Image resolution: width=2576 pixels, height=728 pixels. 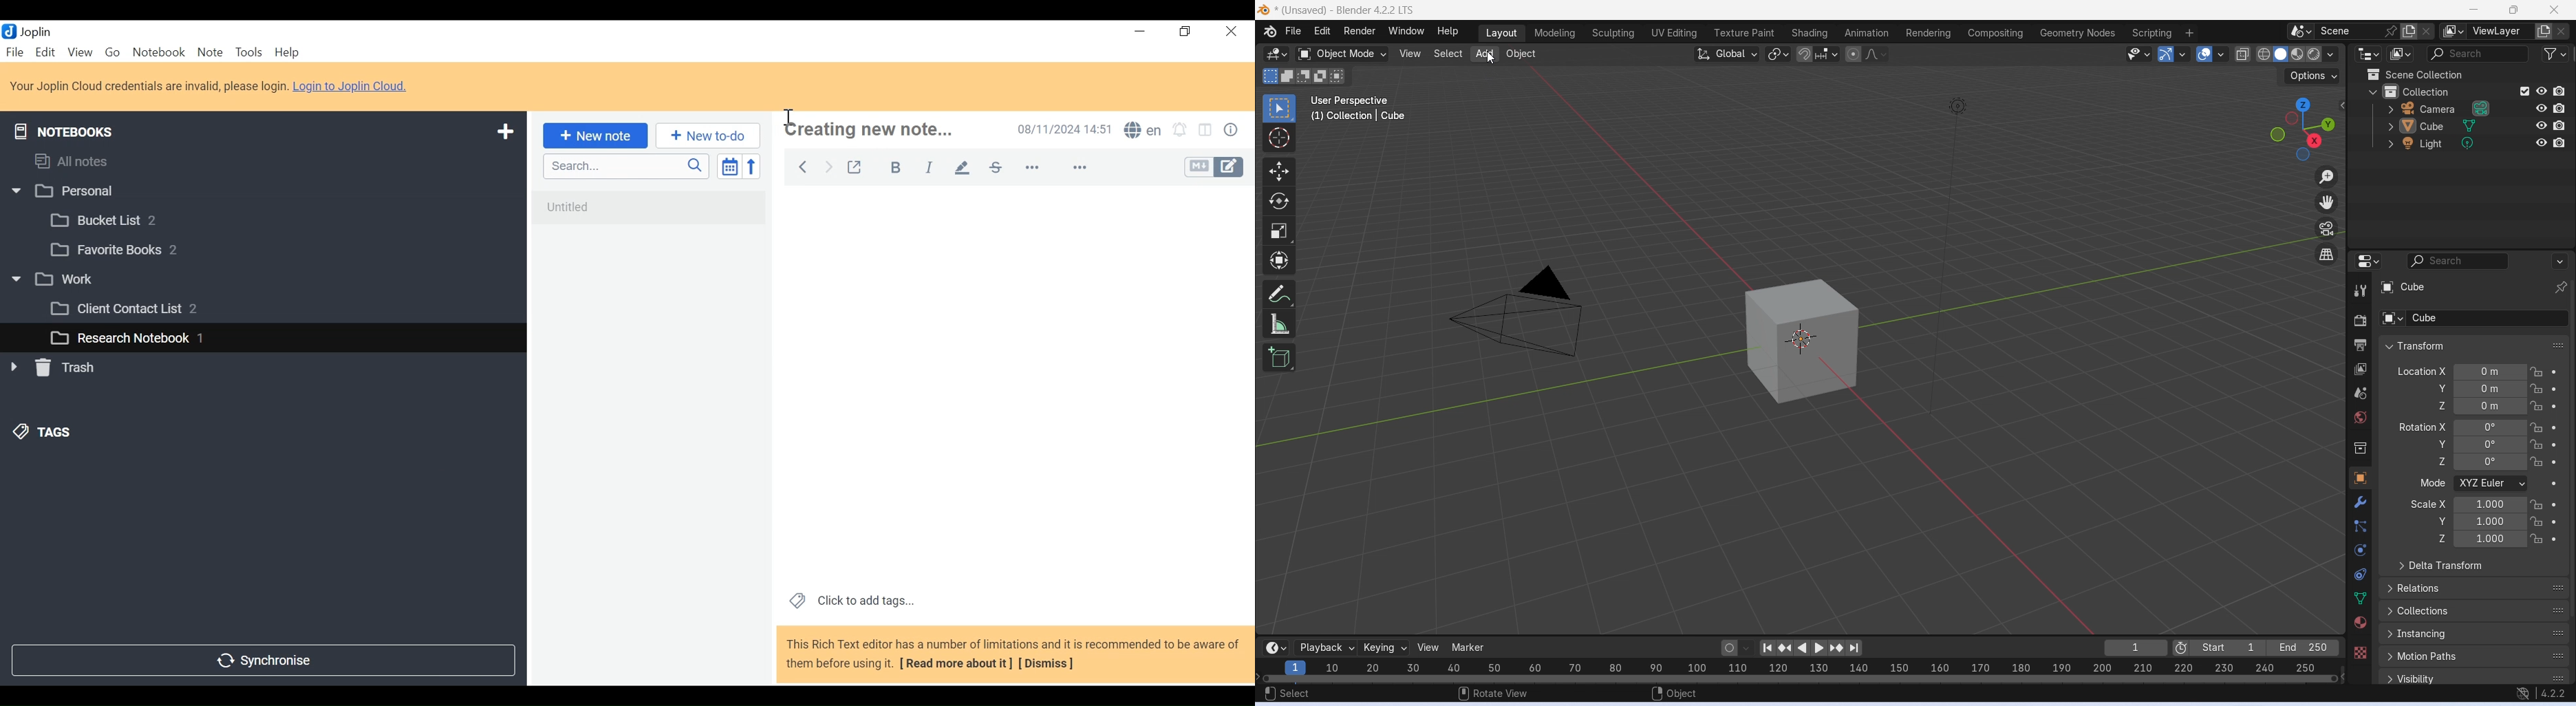 What do you see at coordinates (1139, 31) in the screenshot?
I see `Minimize` at bounding box center [1139, 31].